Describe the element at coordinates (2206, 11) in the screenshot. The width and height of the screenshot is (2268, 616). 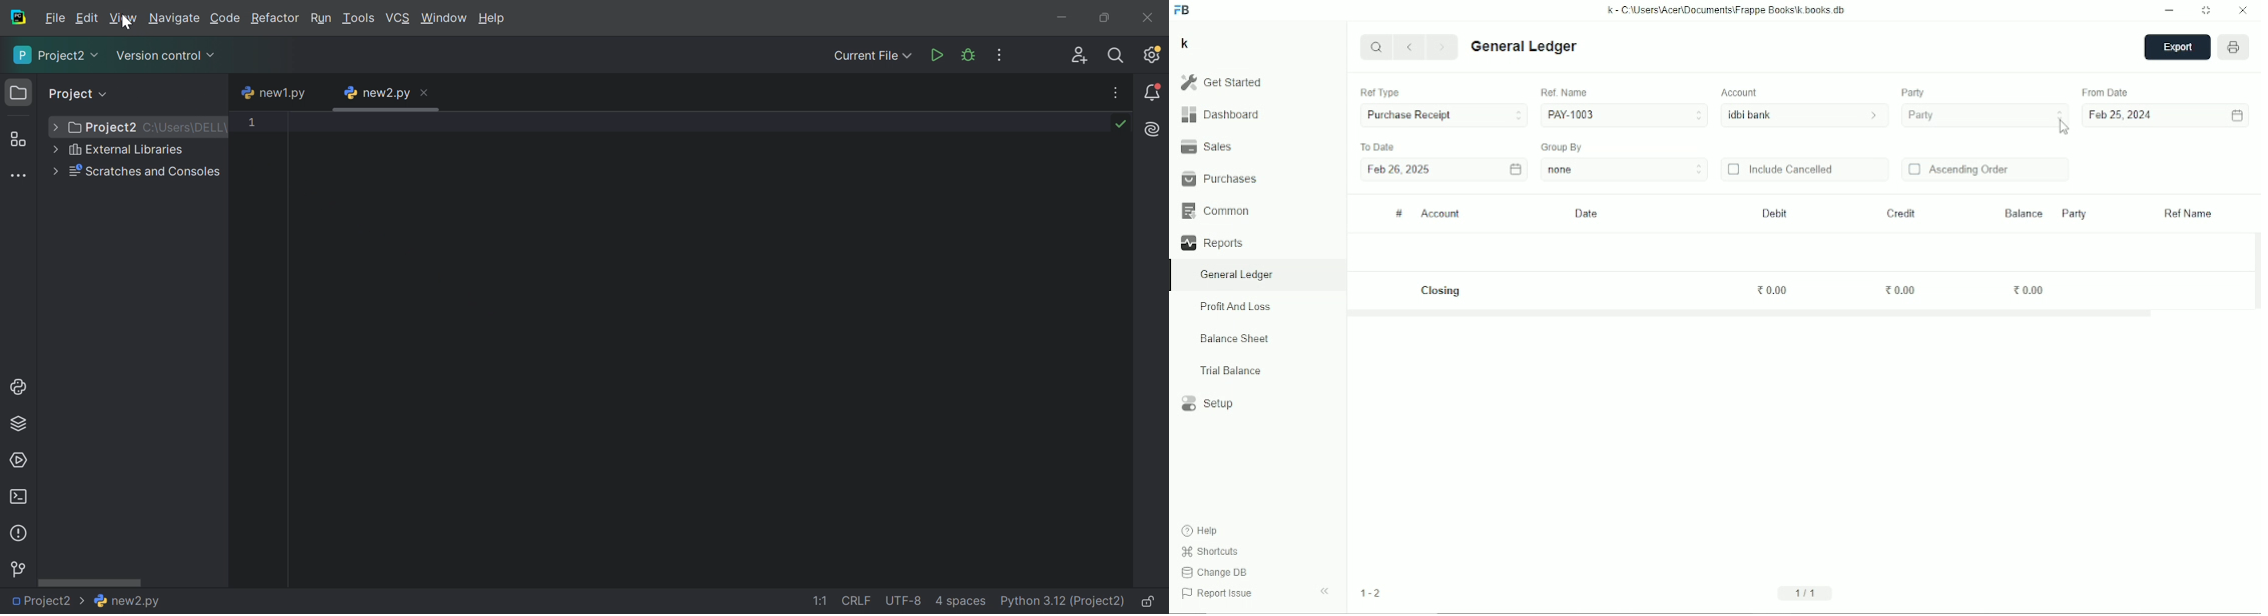
I see `Toggle between form and full width` at that location.